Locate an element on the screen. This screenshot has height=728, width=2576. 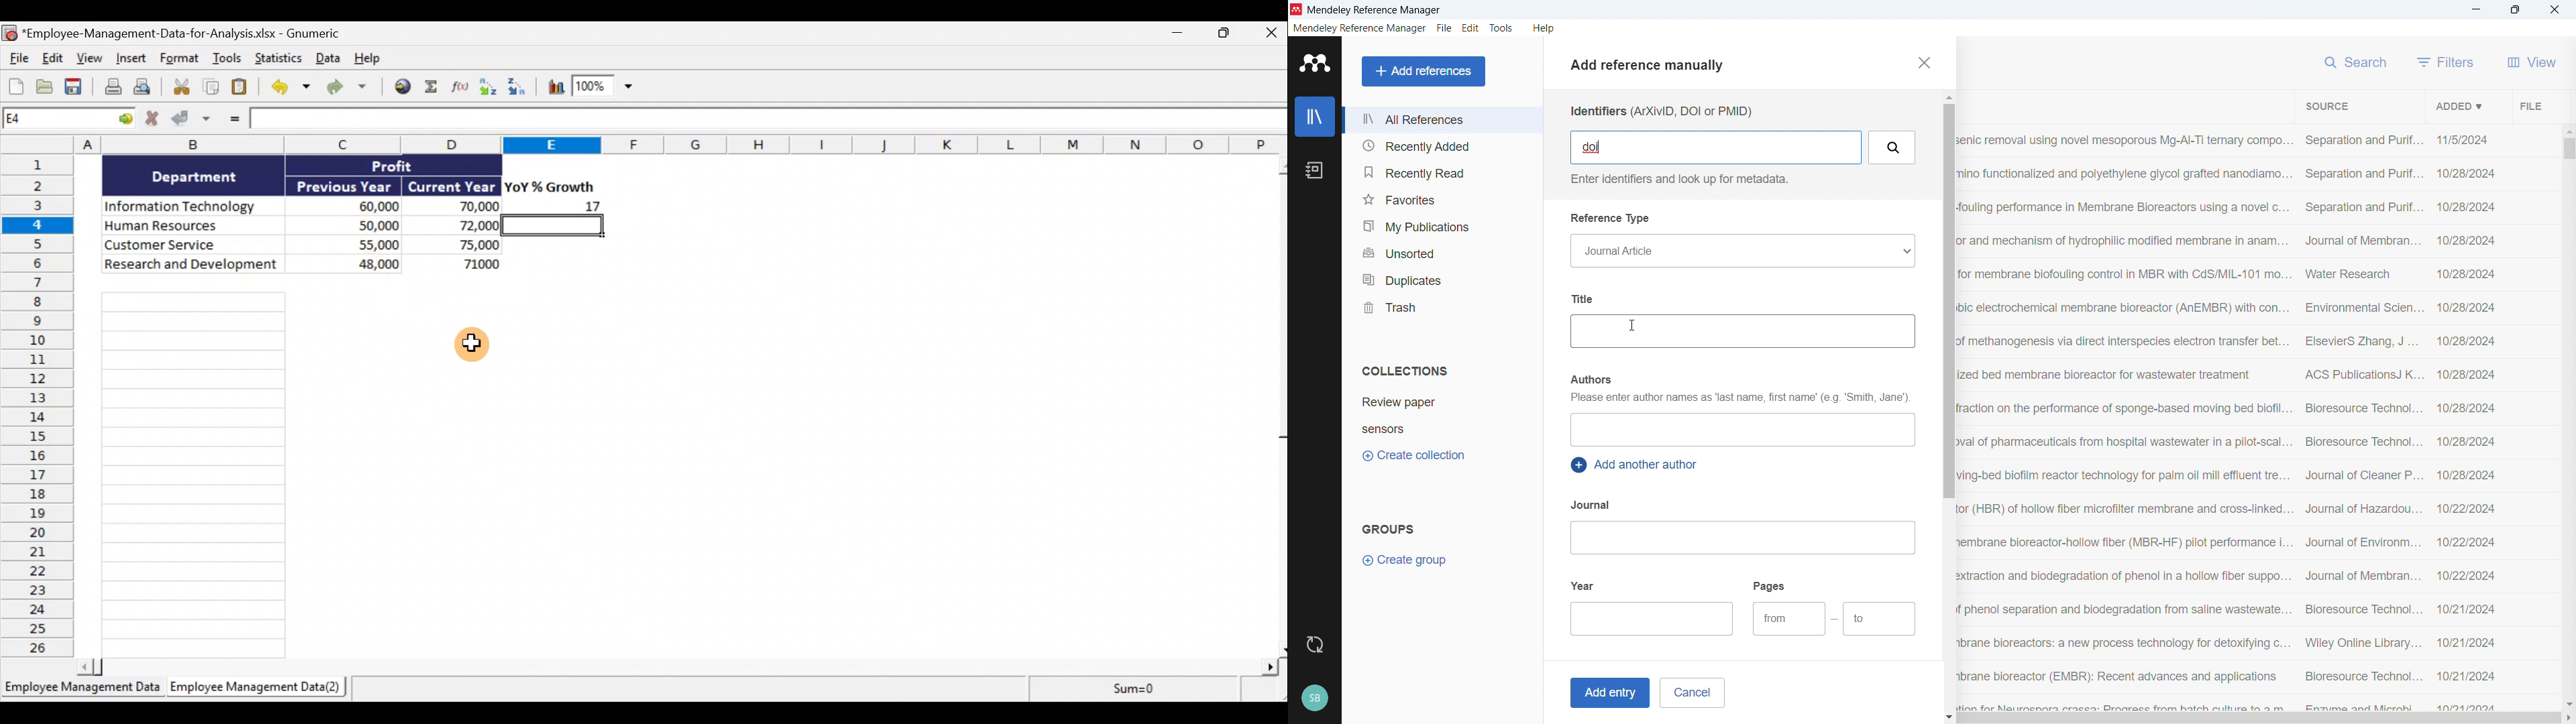
Insert is located at coordinates (129, 60).